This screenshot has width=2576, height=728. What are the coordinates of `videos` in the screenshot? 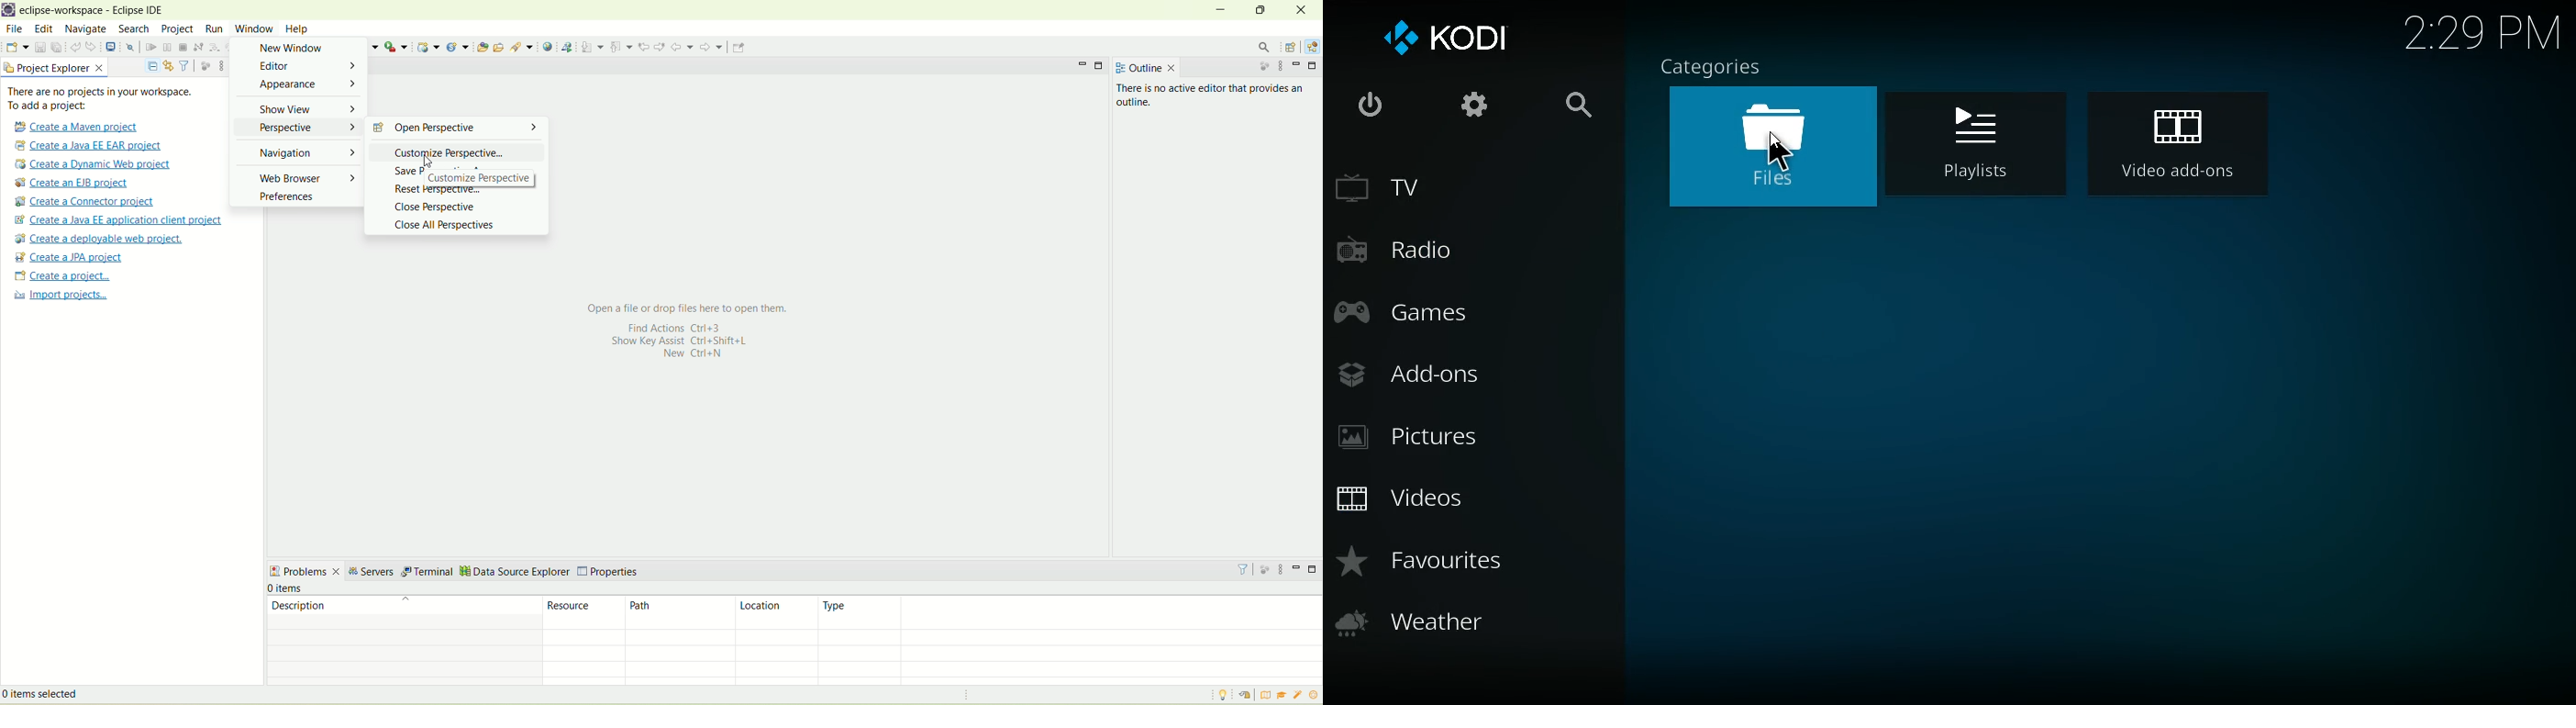 It's located at (1474, 498).